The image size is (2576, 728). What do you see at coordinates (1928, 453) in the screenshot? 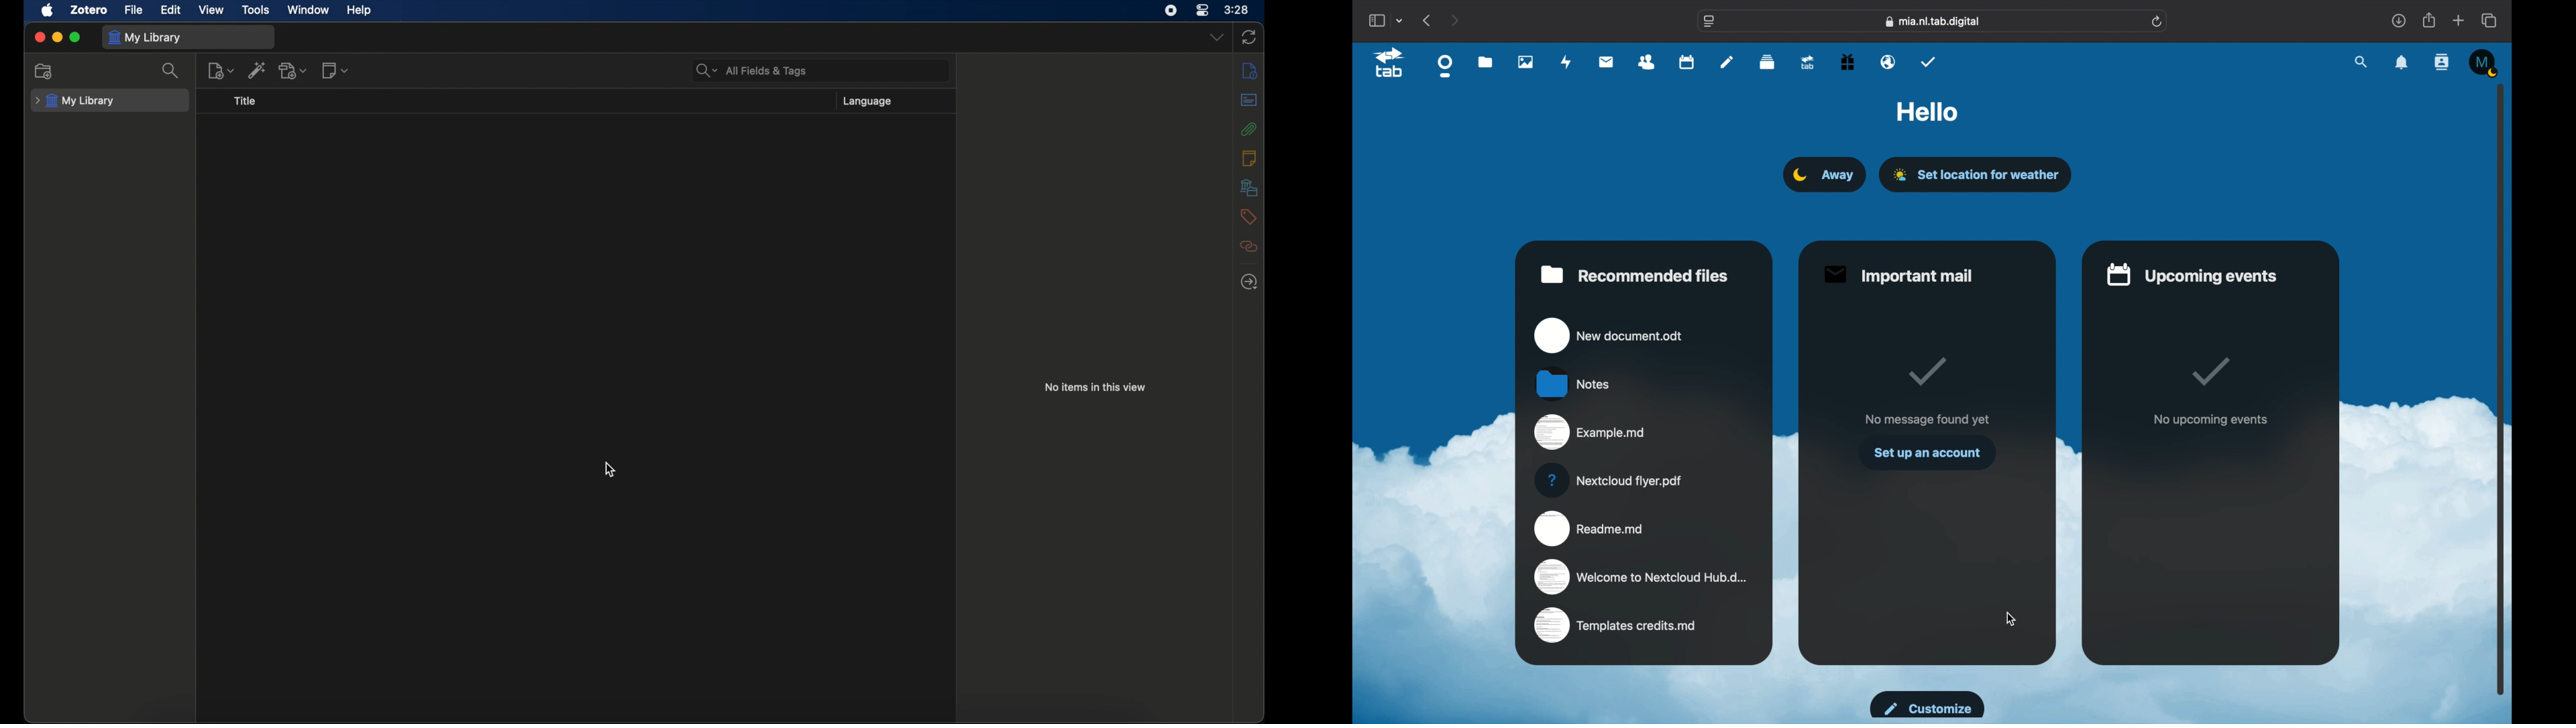
I see `set up an account` at bounding box center [1928, 453].